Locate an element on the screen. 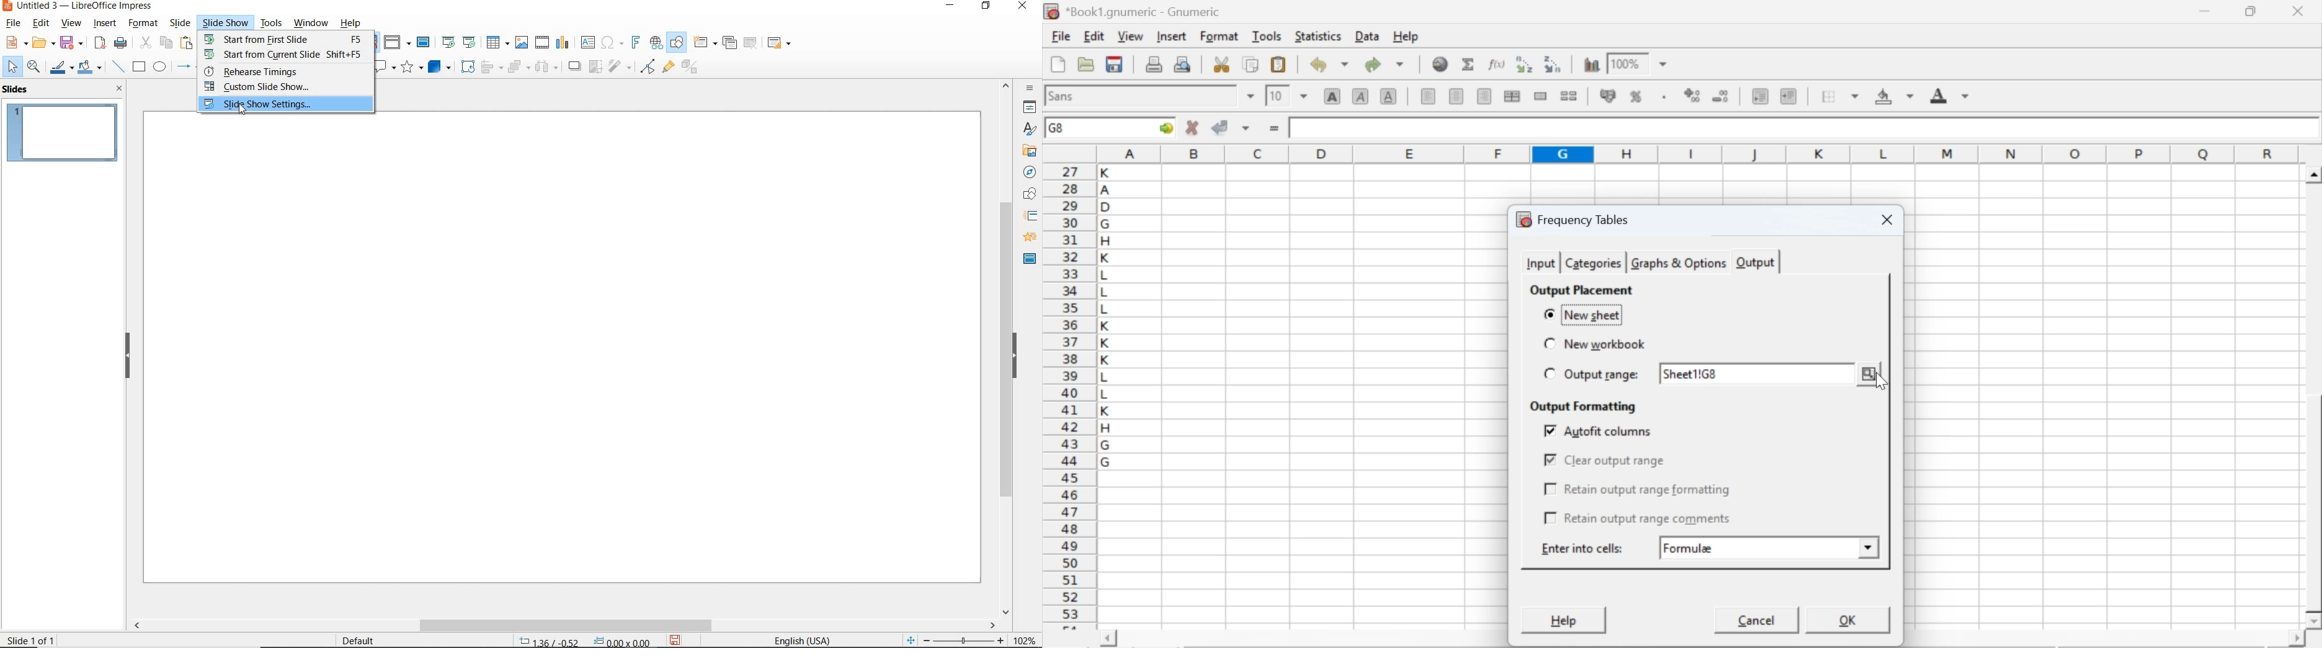 The height and width of the screenshot is (672, 2324). SLIDE TRANSITION is located at coordinates (1028, 217).